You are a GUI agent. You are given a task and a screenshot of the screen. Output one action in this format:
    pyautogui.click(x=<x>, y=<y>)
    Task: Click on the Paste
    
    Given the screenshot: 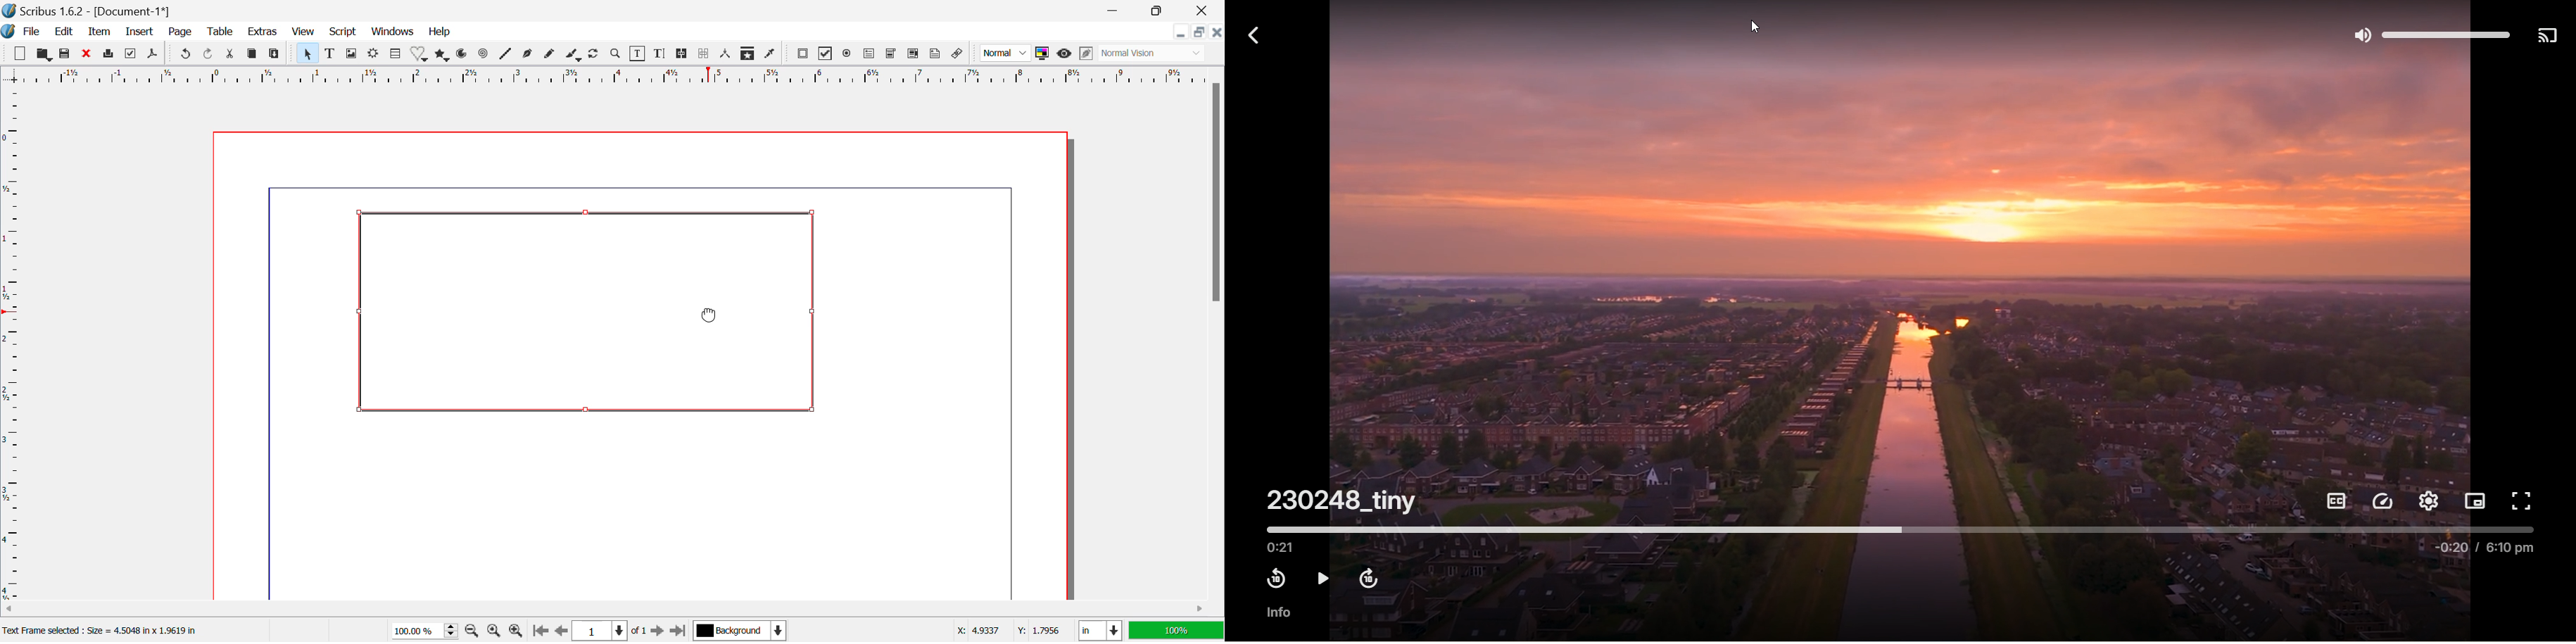 What is the action you would take?
    pyautogui.click(x=275, y=55)
    